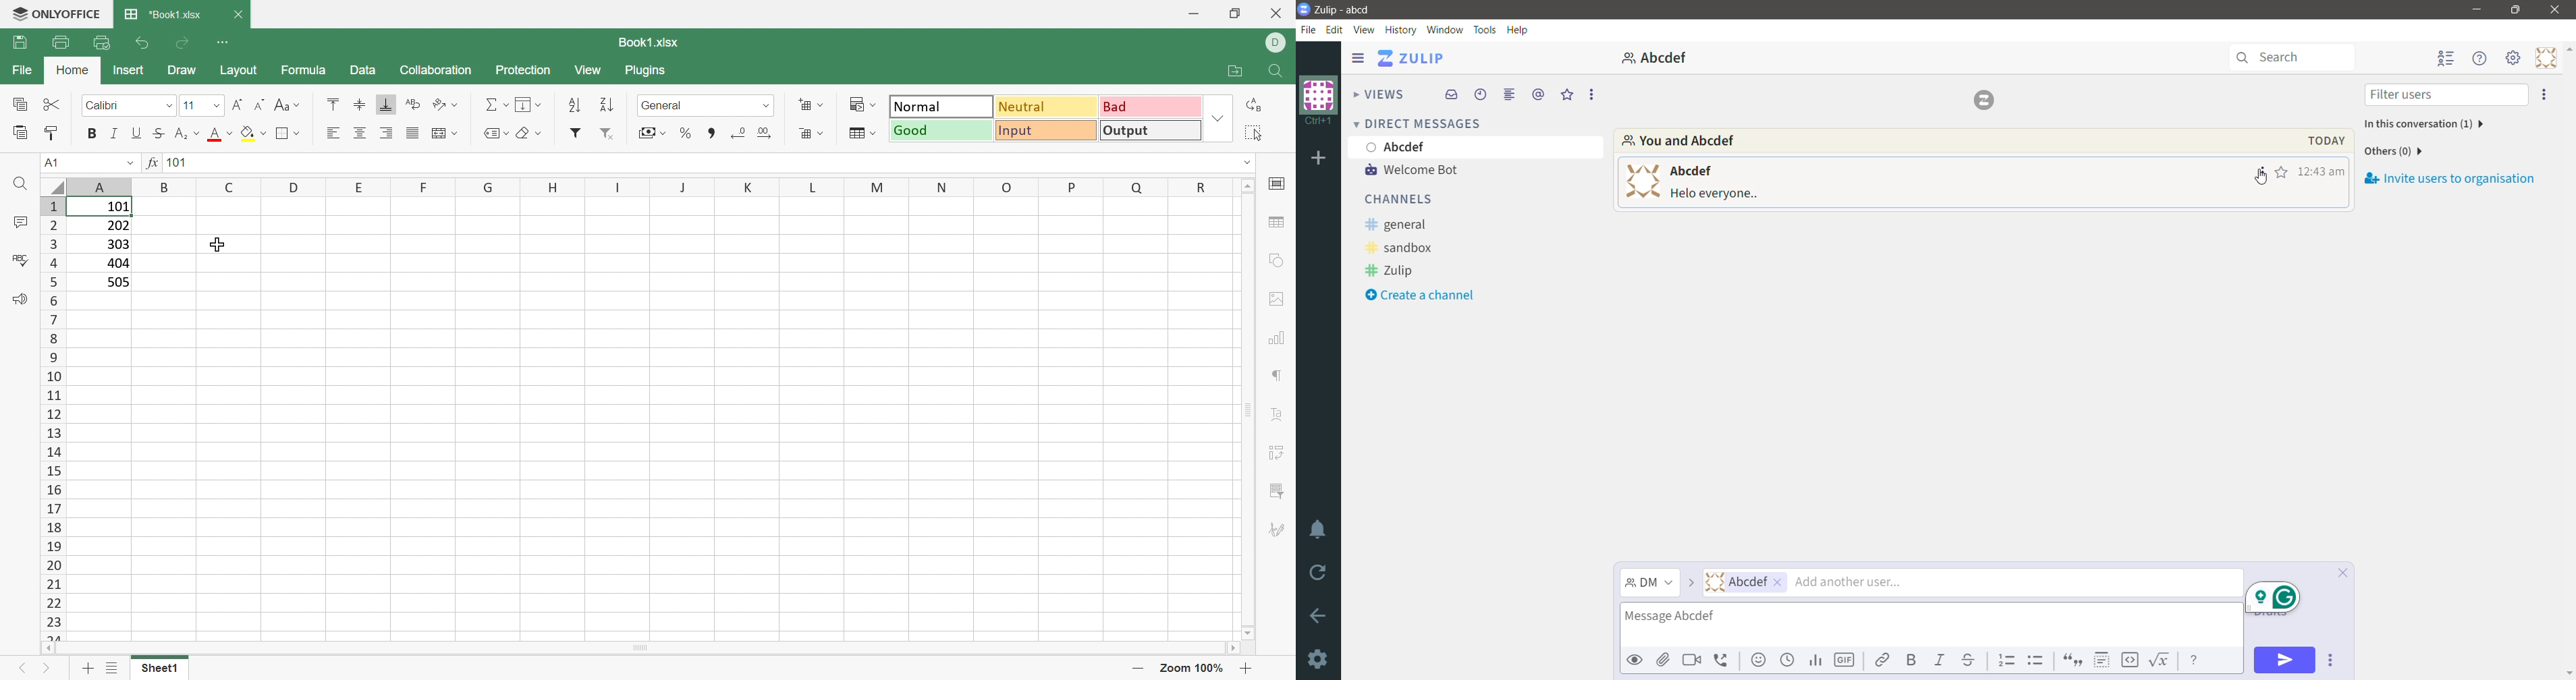  I want to click on Zoom in, so click(1248, 668).